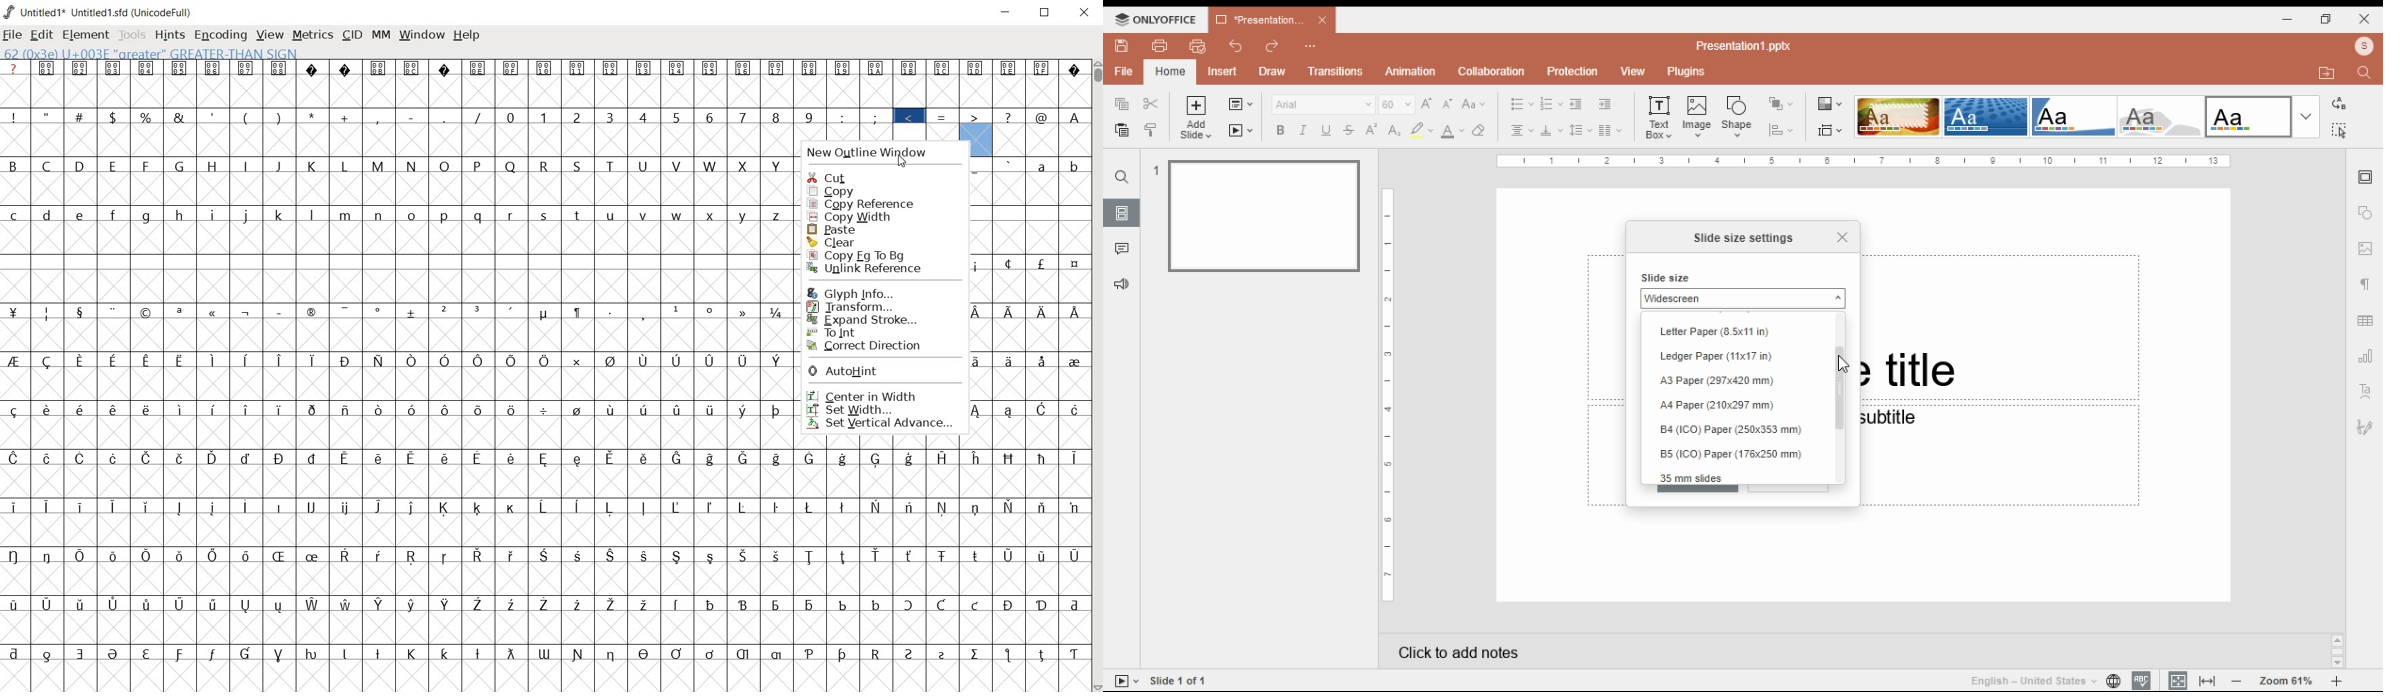  I want to click on slide them option, so click(2249, 116).